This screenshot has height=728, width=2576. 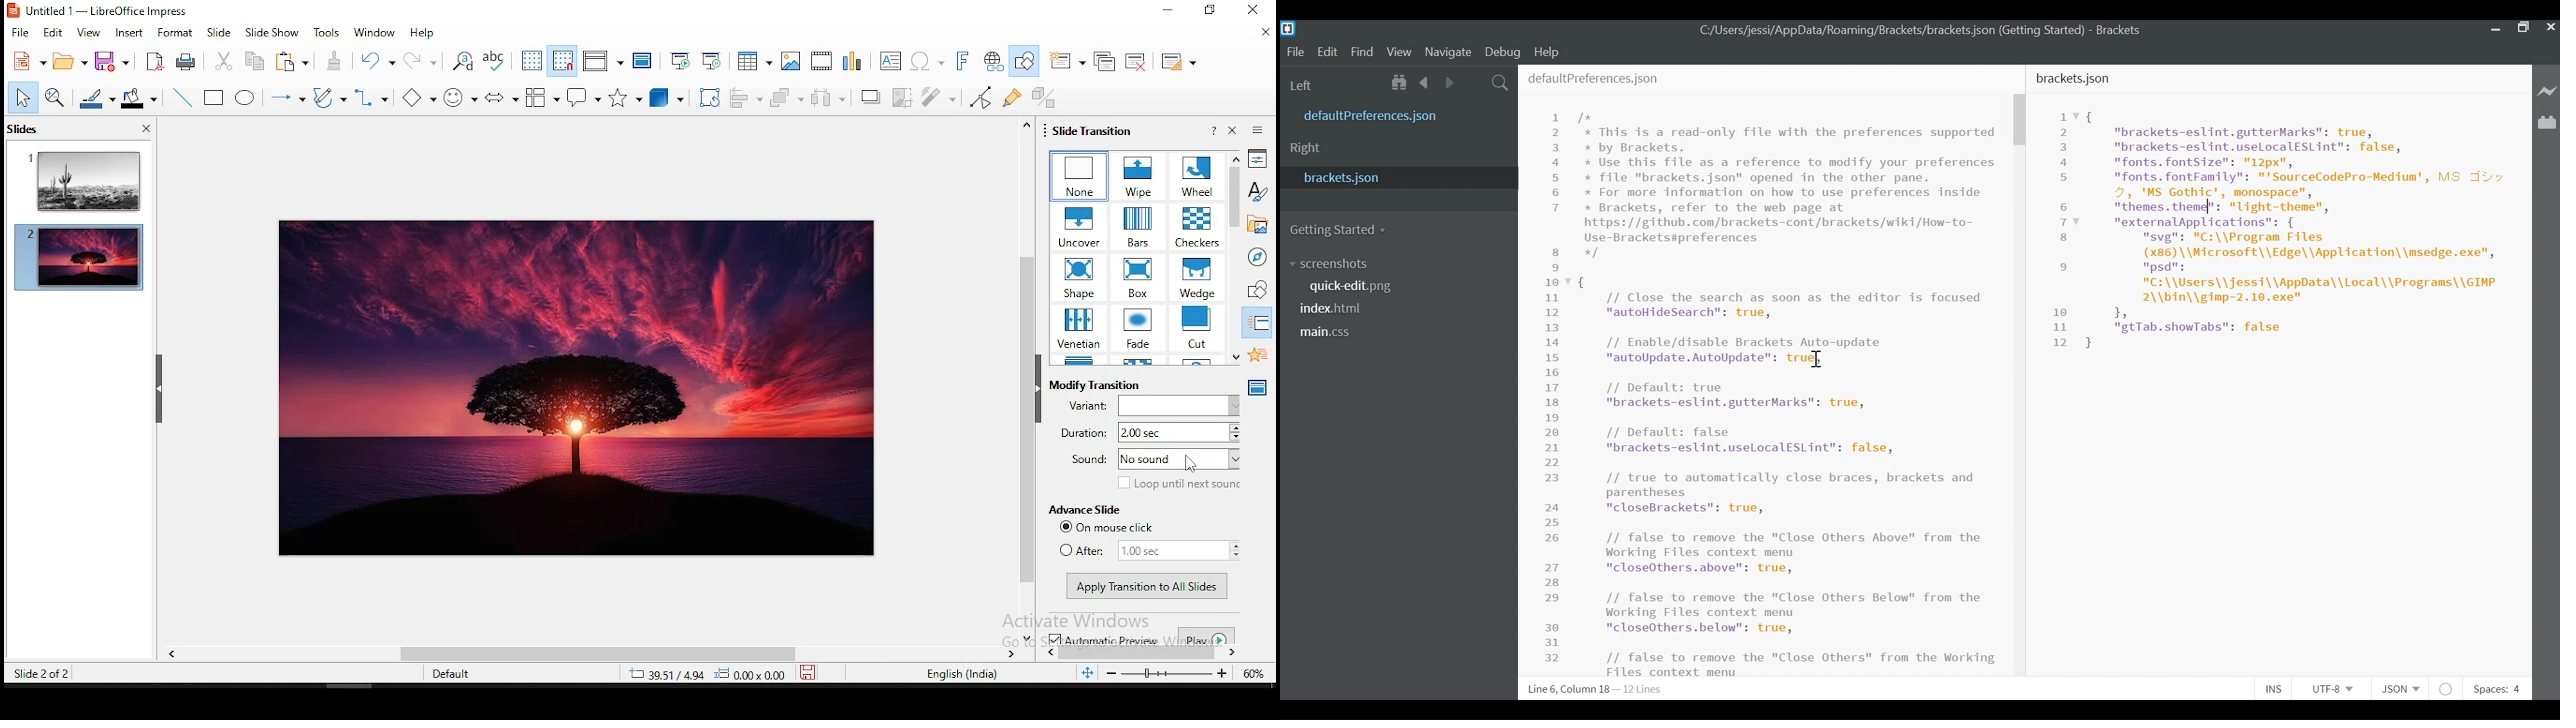 What do you see at coordinates (2447, 689) in the screenshot?
I see `No lintel available for JSON` at bounding box center [2447, 689].